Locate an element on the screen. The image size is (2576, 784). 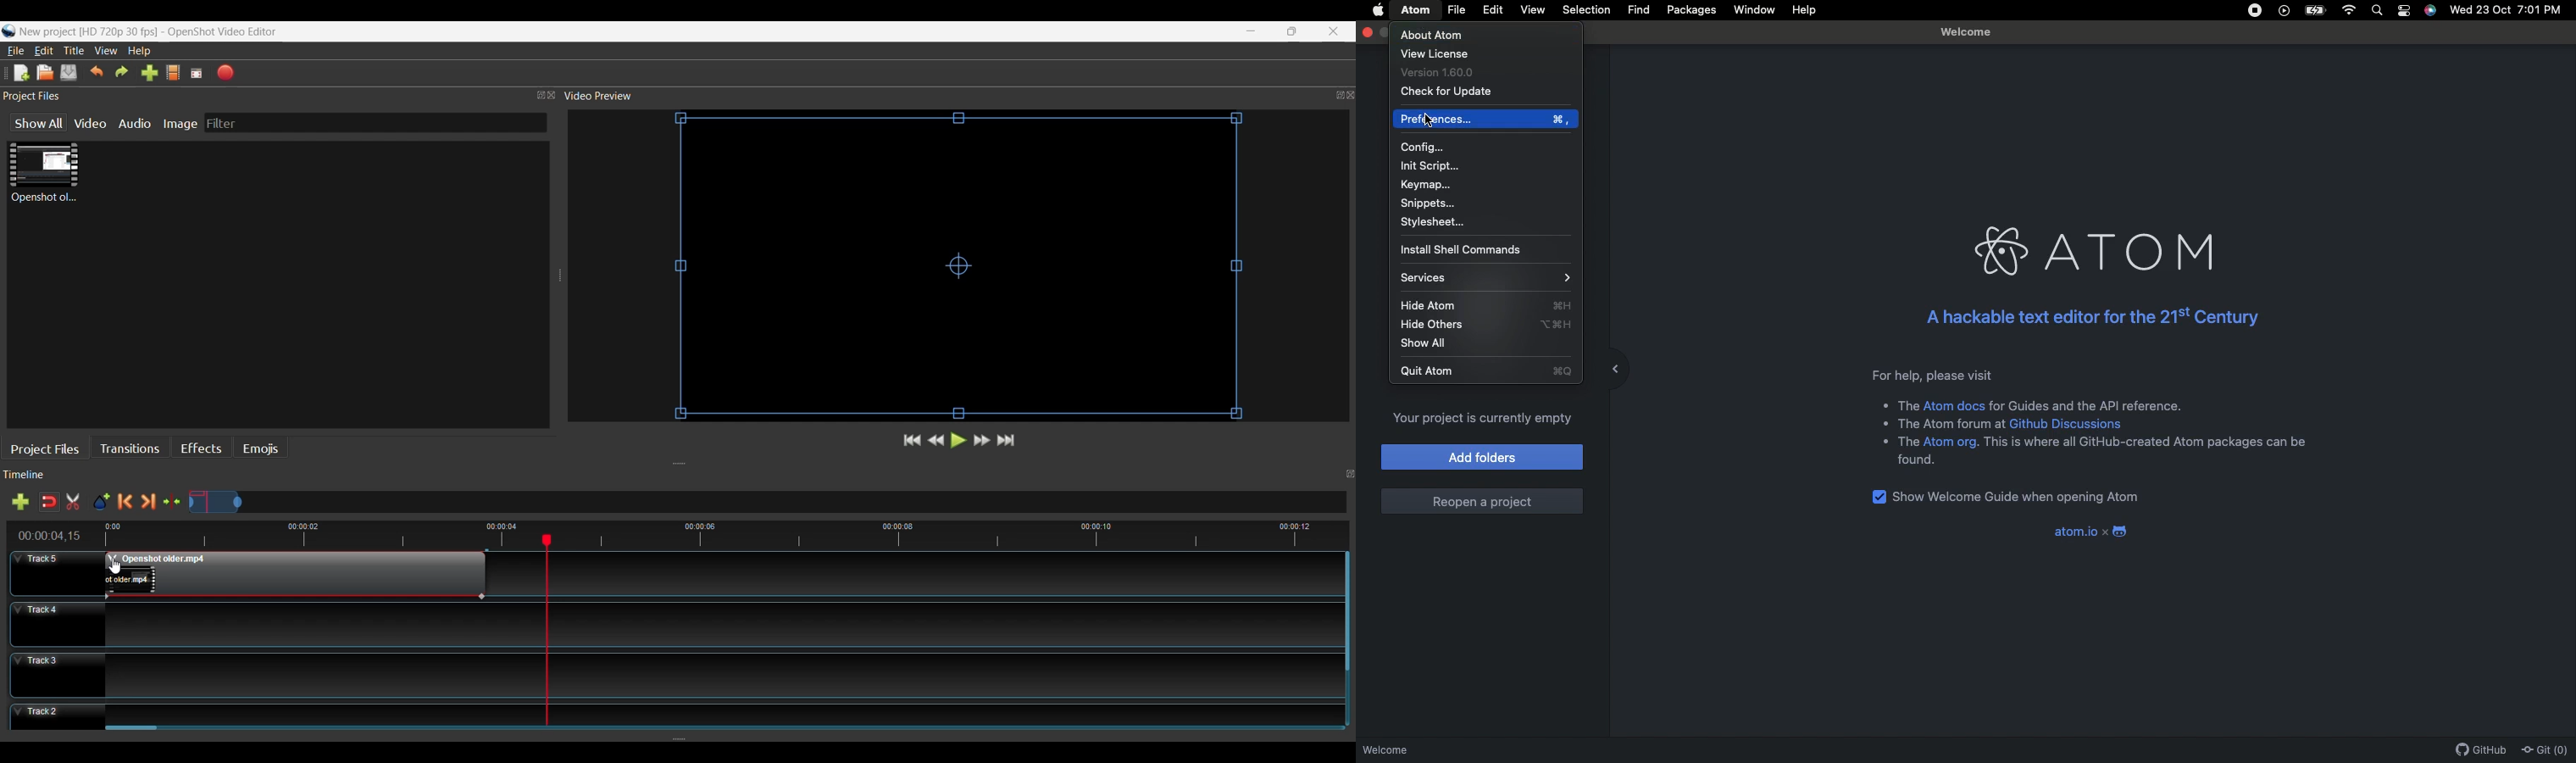
Edit is located at coordinates (45, 51).